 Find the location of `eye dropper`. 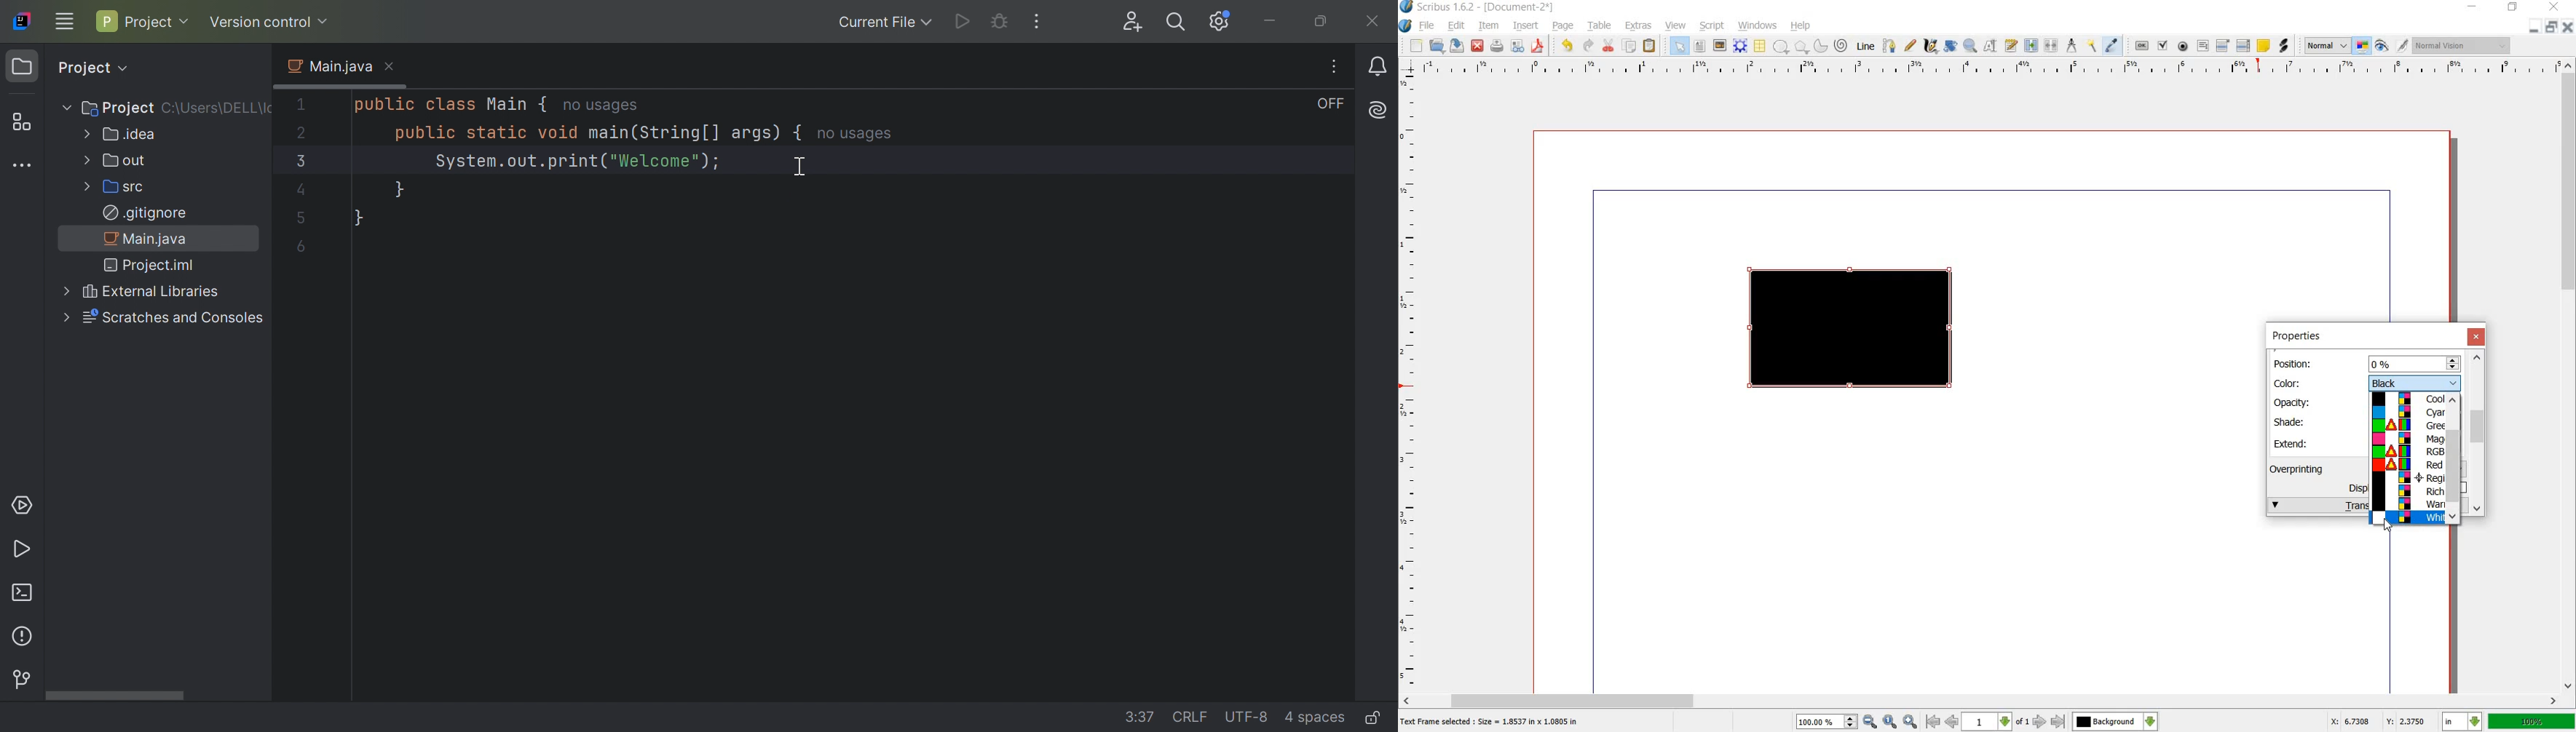

eye dropper is located at coordinates (2113, 46).